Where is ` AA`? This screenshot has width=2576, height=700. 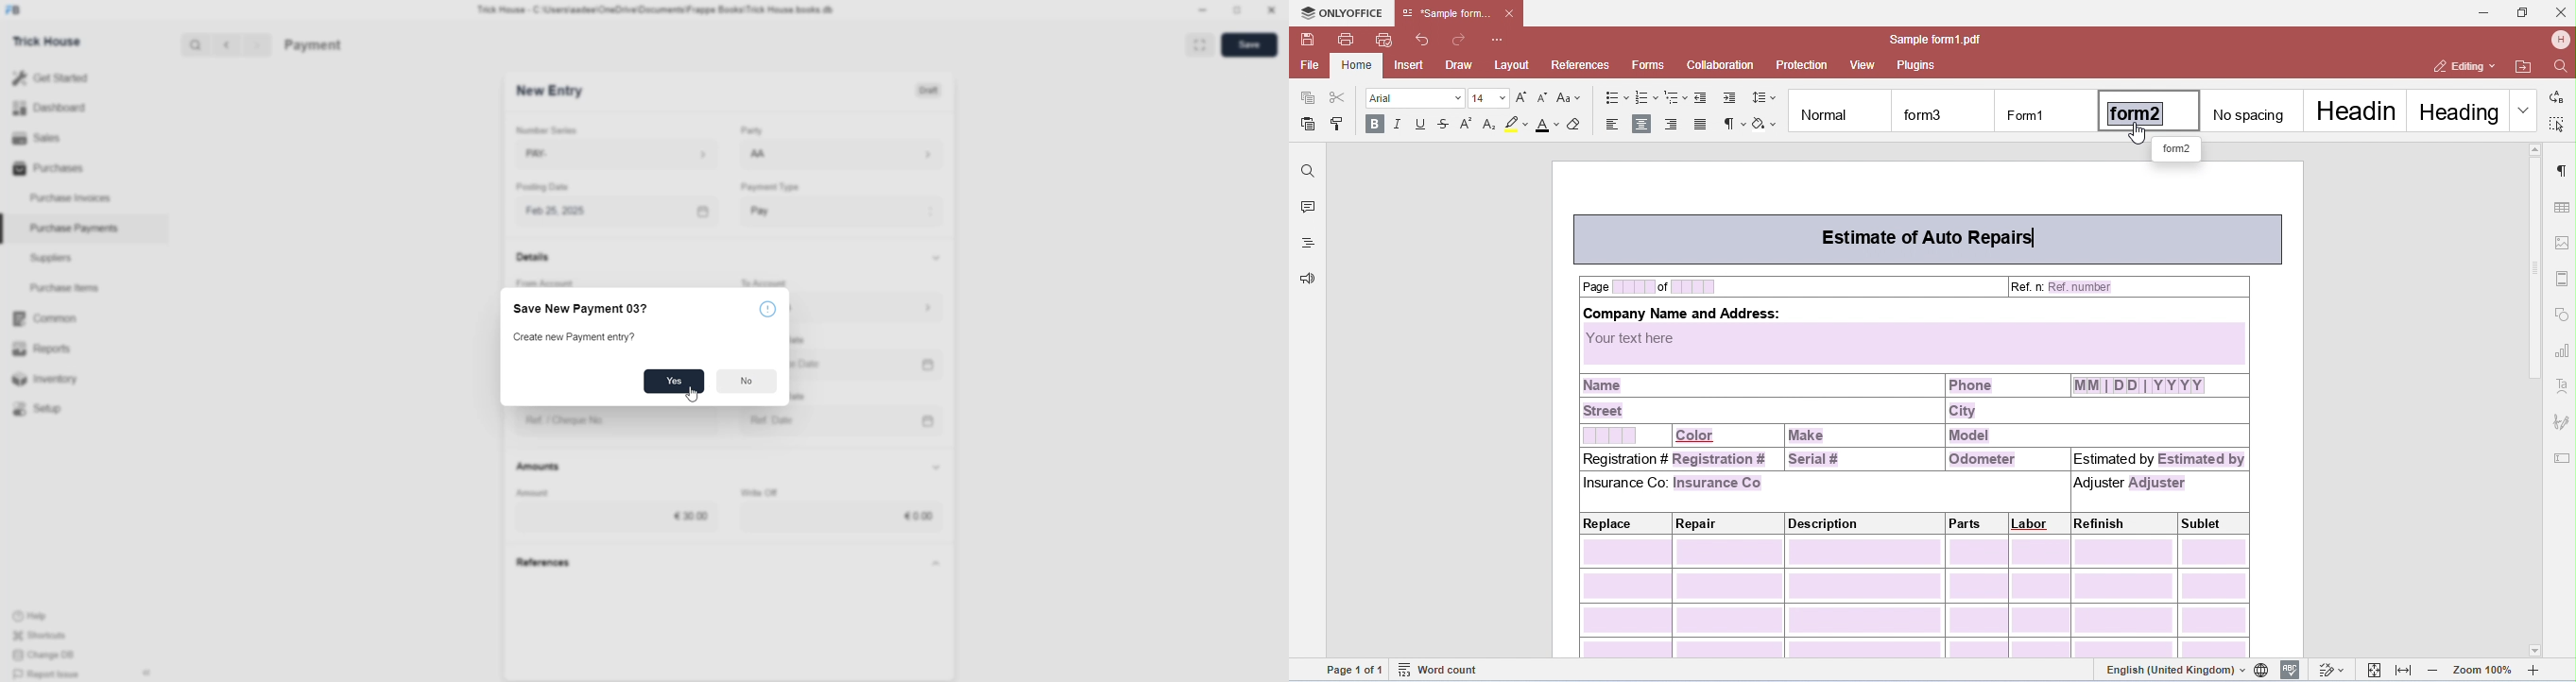
 AA is located at coordinates (759, 155).